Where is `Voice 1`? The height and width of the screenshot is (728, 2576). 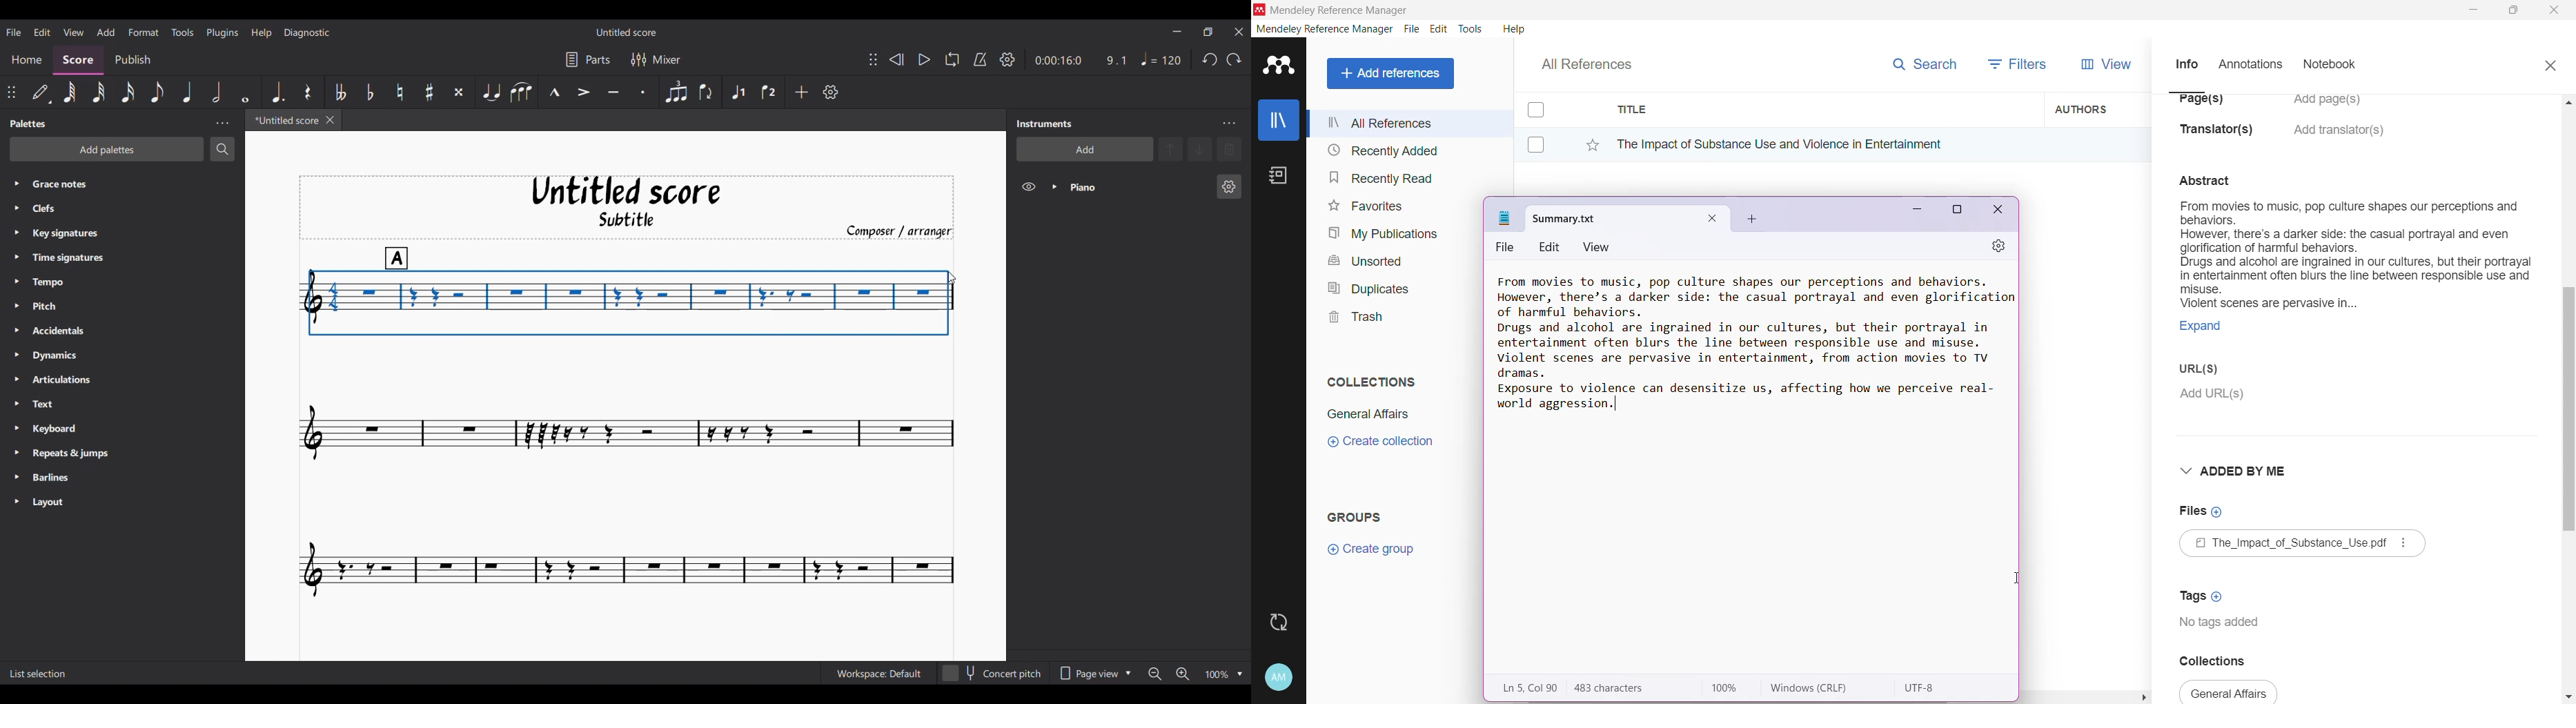 Voice 1 is located at coordinates (738, 93).